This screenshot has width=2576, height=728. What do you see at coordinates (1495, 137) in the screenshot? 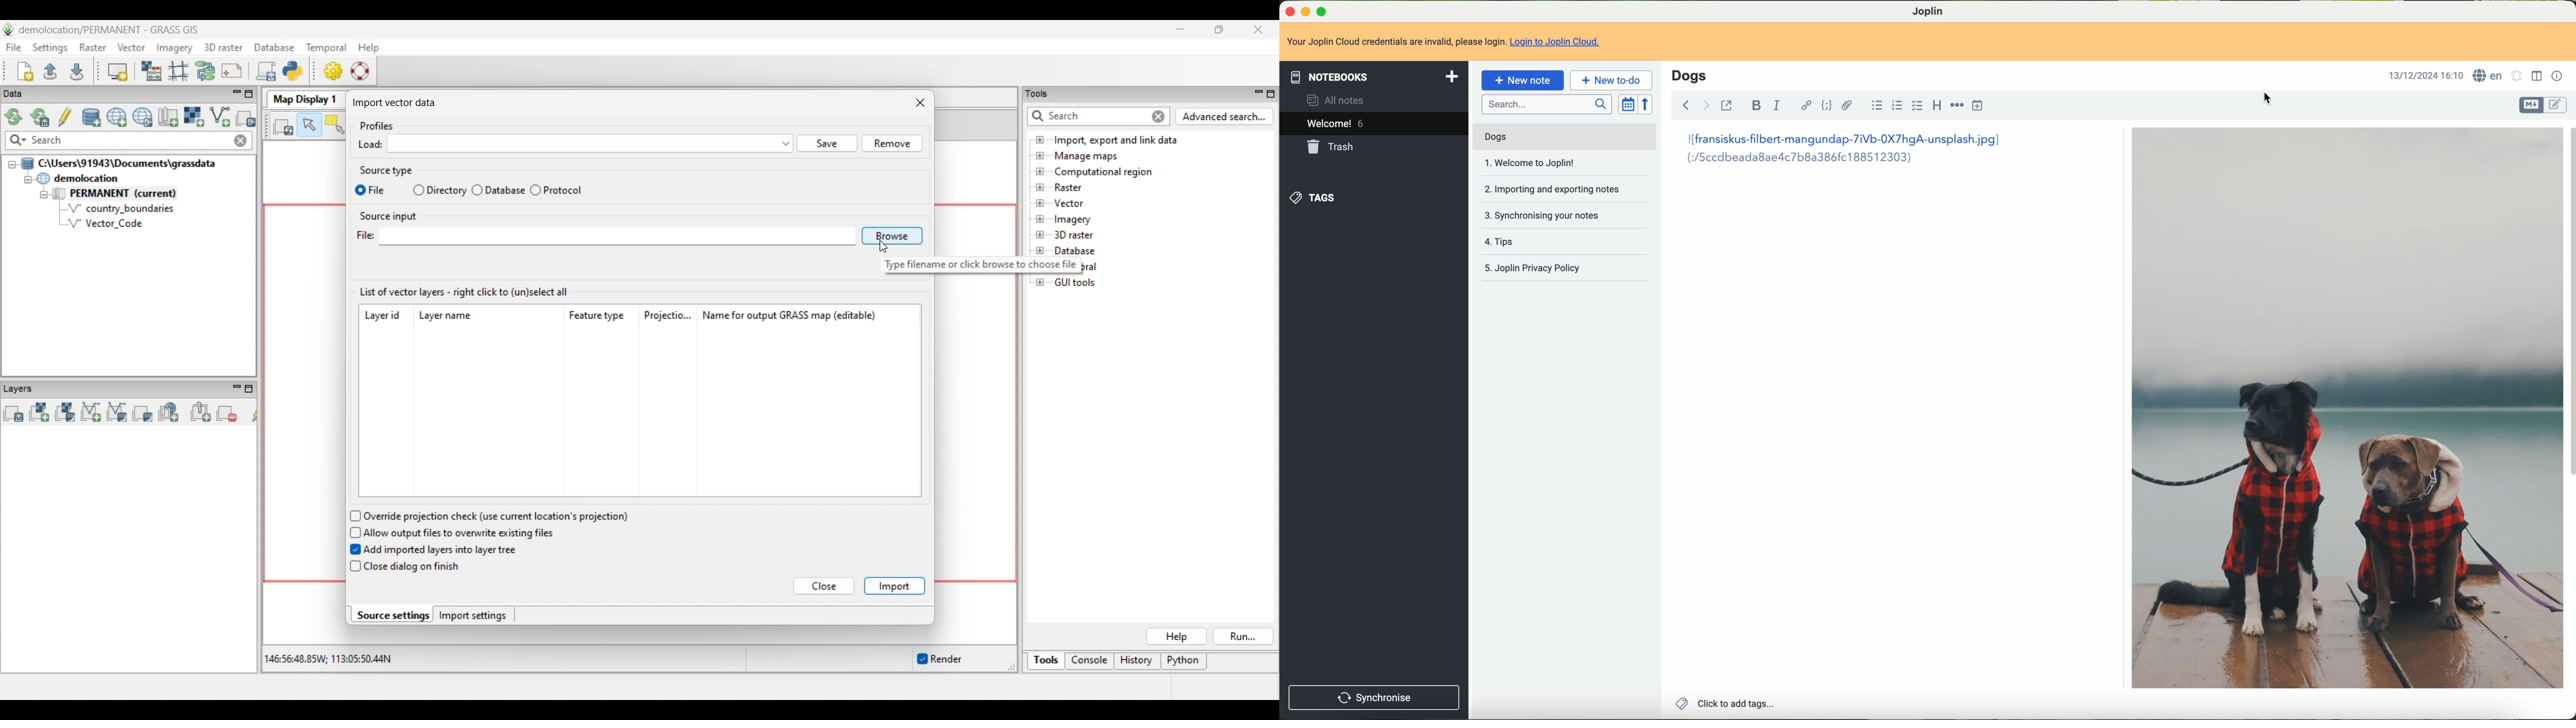
I see `dogs note` at bounding box center [1495, 137].